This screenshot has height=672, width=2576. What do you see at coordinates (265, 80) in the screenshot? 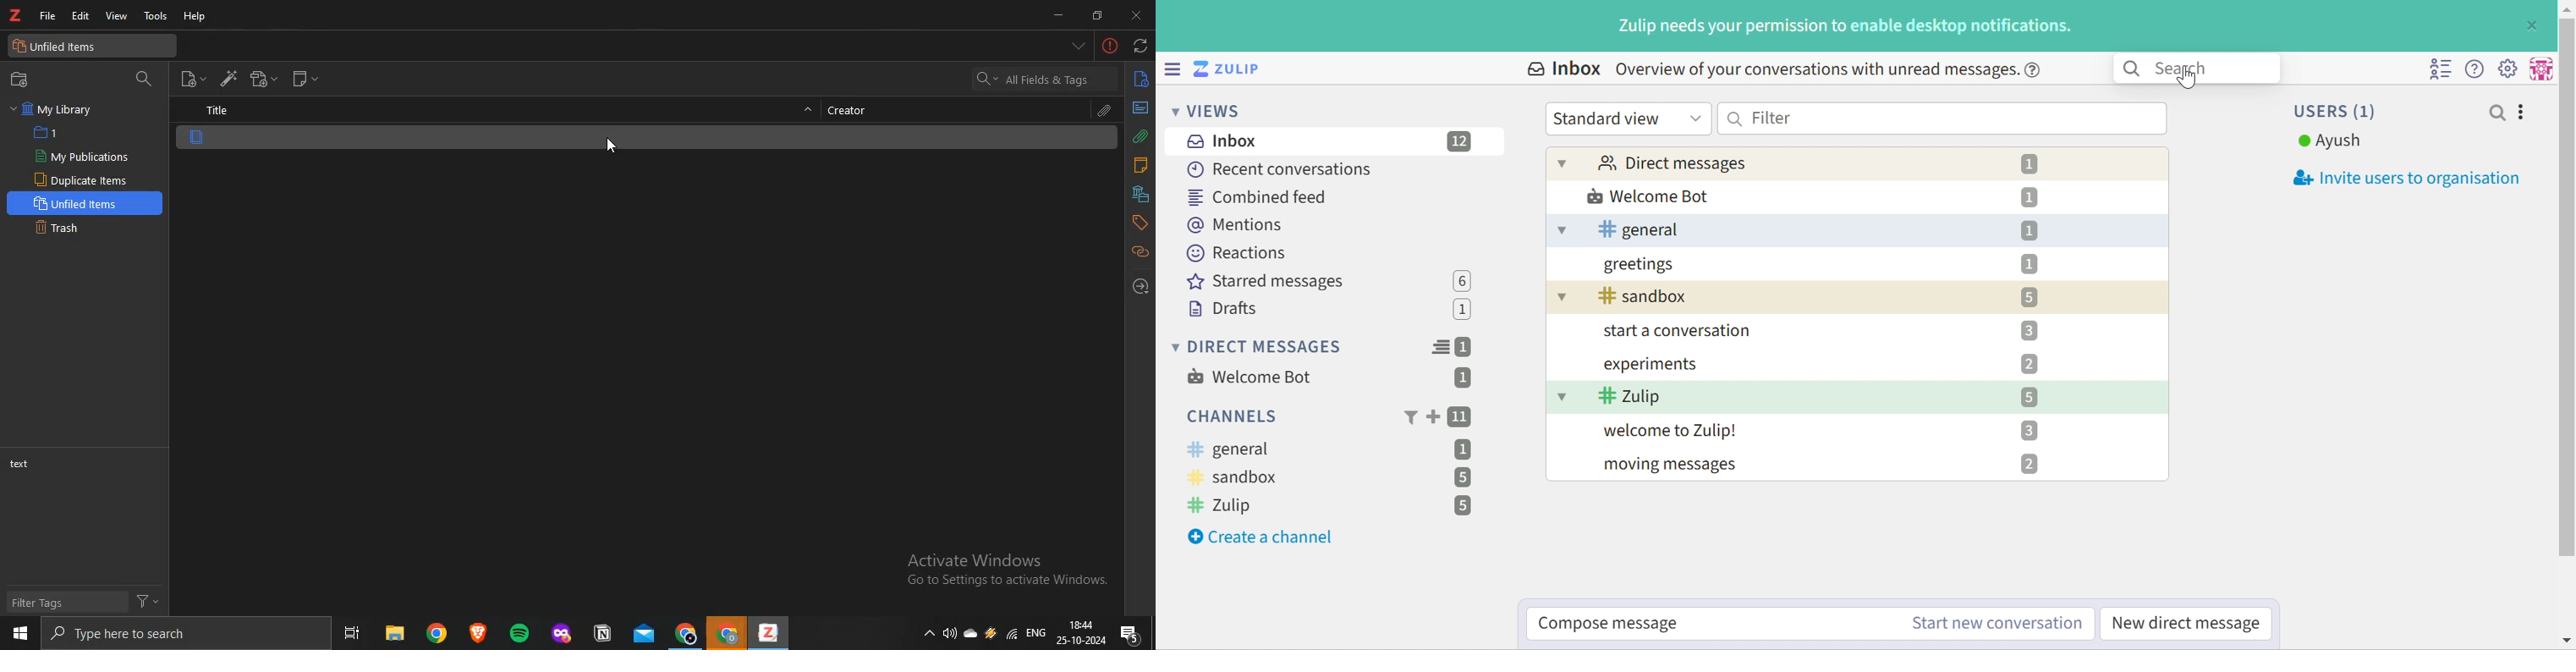
I see `new attachment` at bounding box center [265, 80].